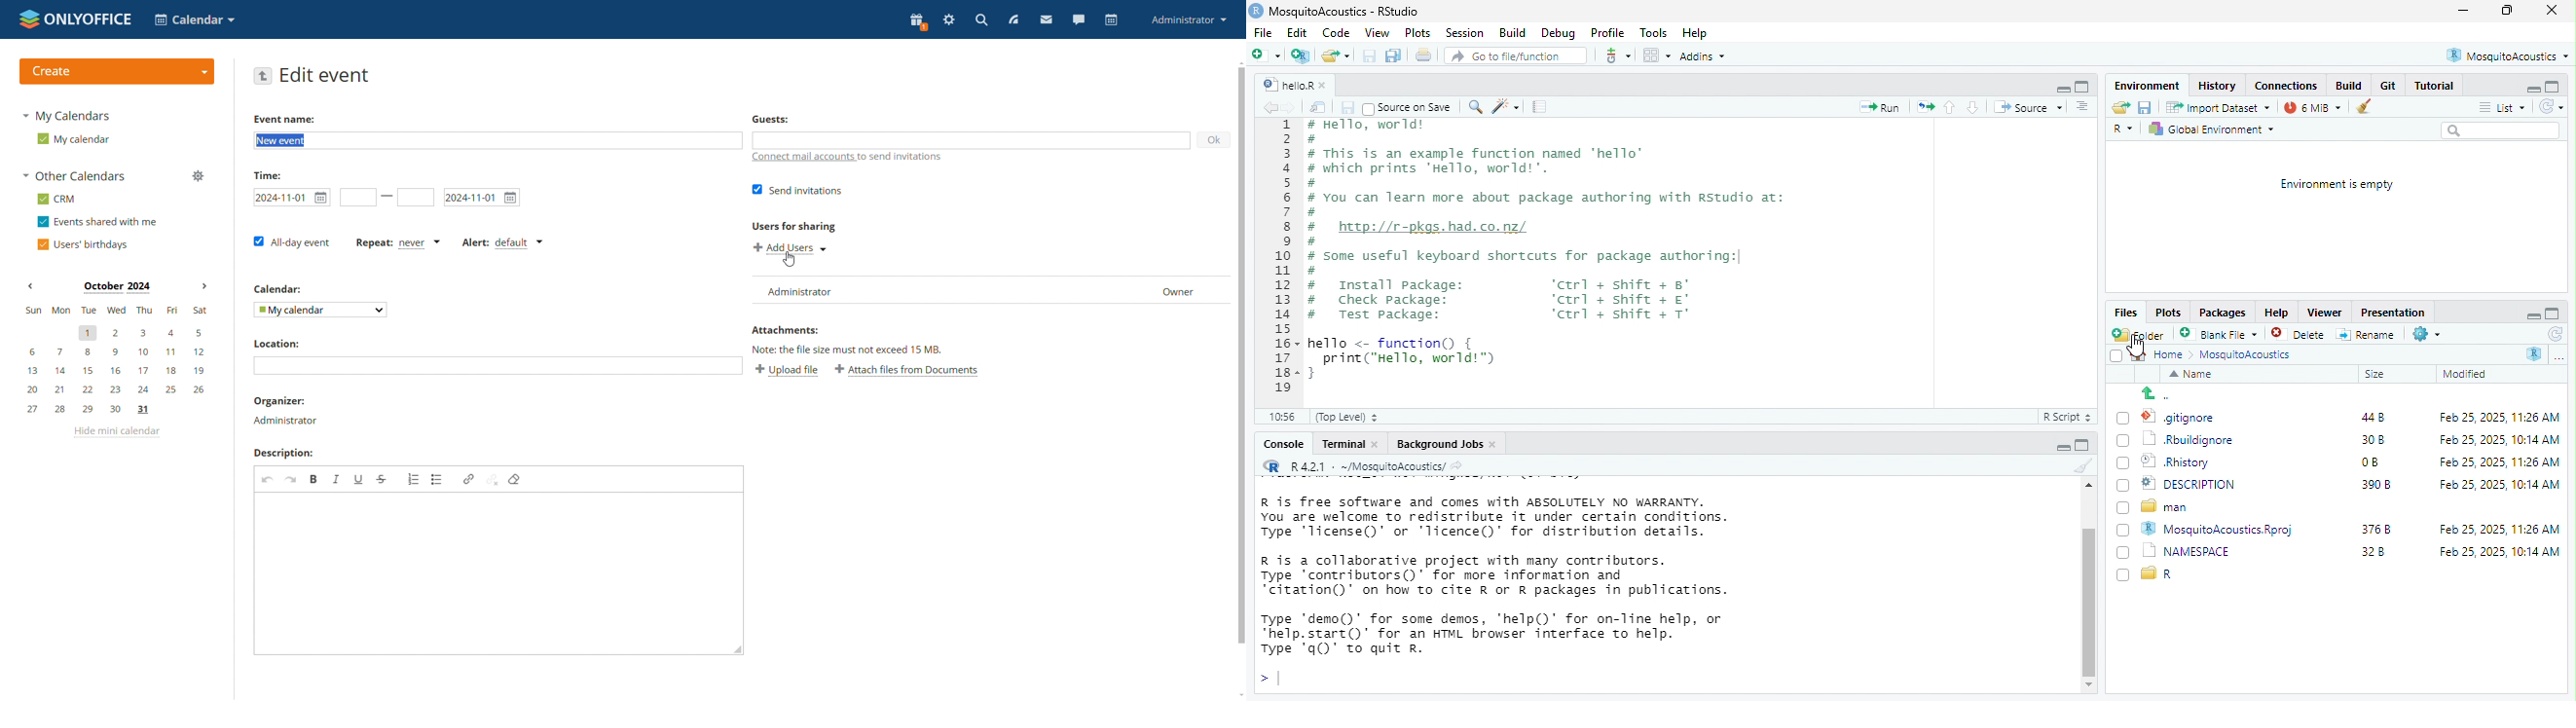 The width and height of the screenshot is (2576, 728). What do you see at coordinates (1707, 56) in the screenshot?
I see `Addins ~` at bounding box center [1707, 56].